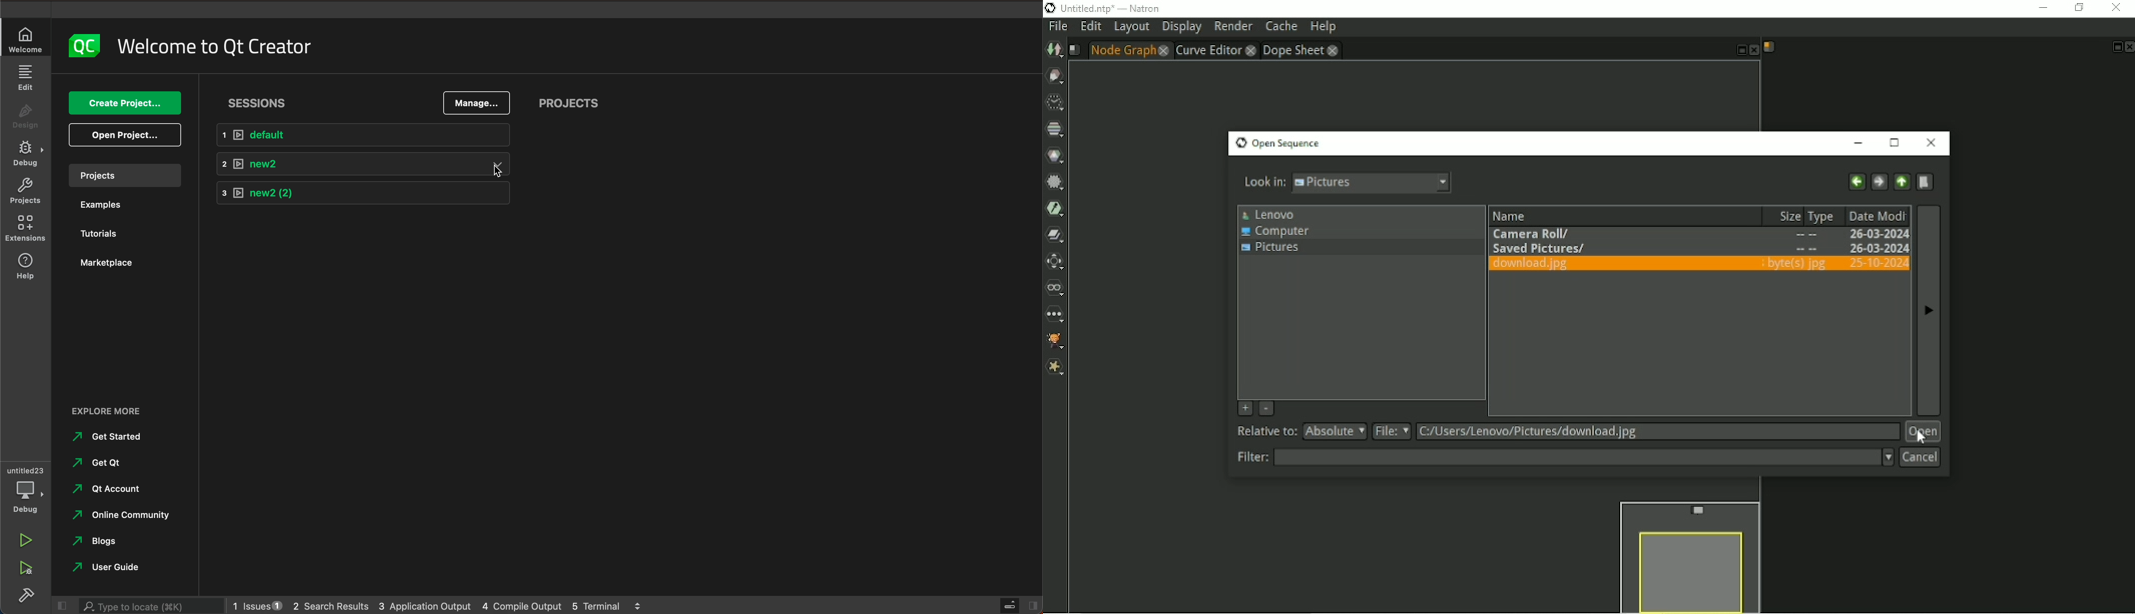 This screenshot has width=2156, height=616. I want to click on sessions, so click(261, 102).